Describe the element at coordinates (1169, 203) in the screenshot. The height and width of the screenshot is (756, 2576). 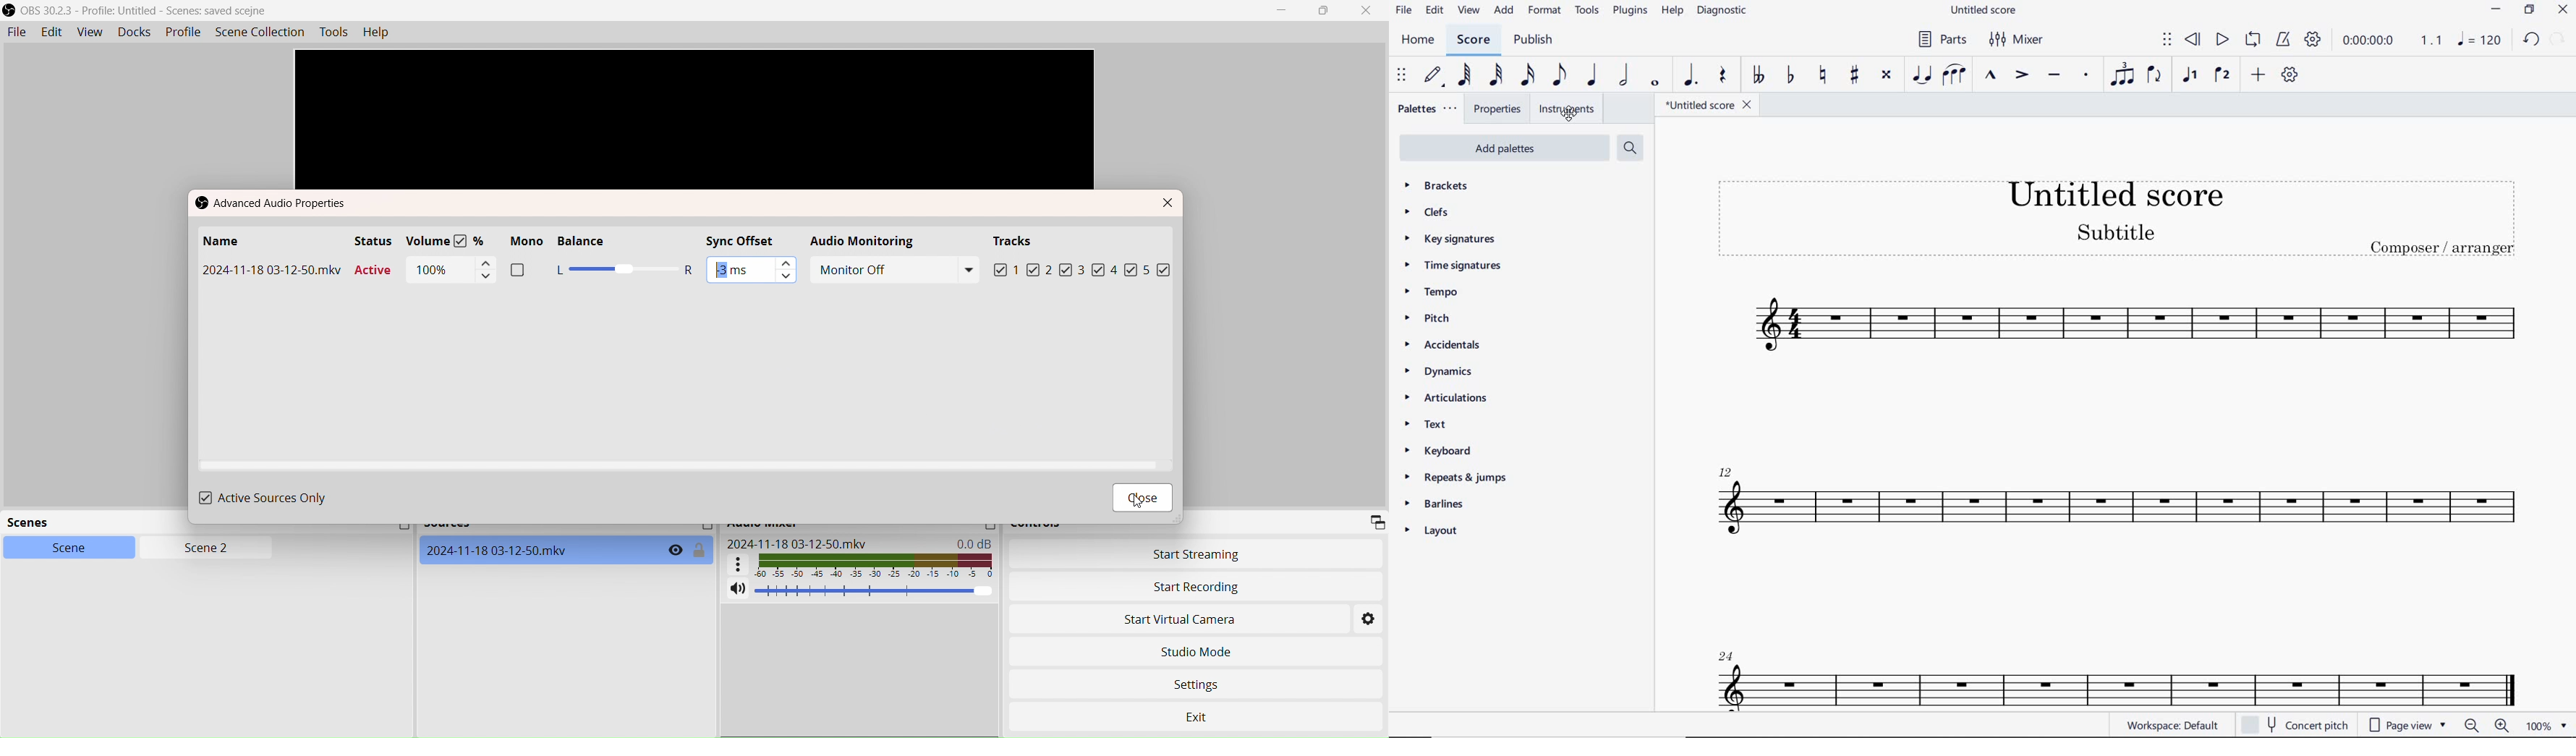
I see `Close` at that location.